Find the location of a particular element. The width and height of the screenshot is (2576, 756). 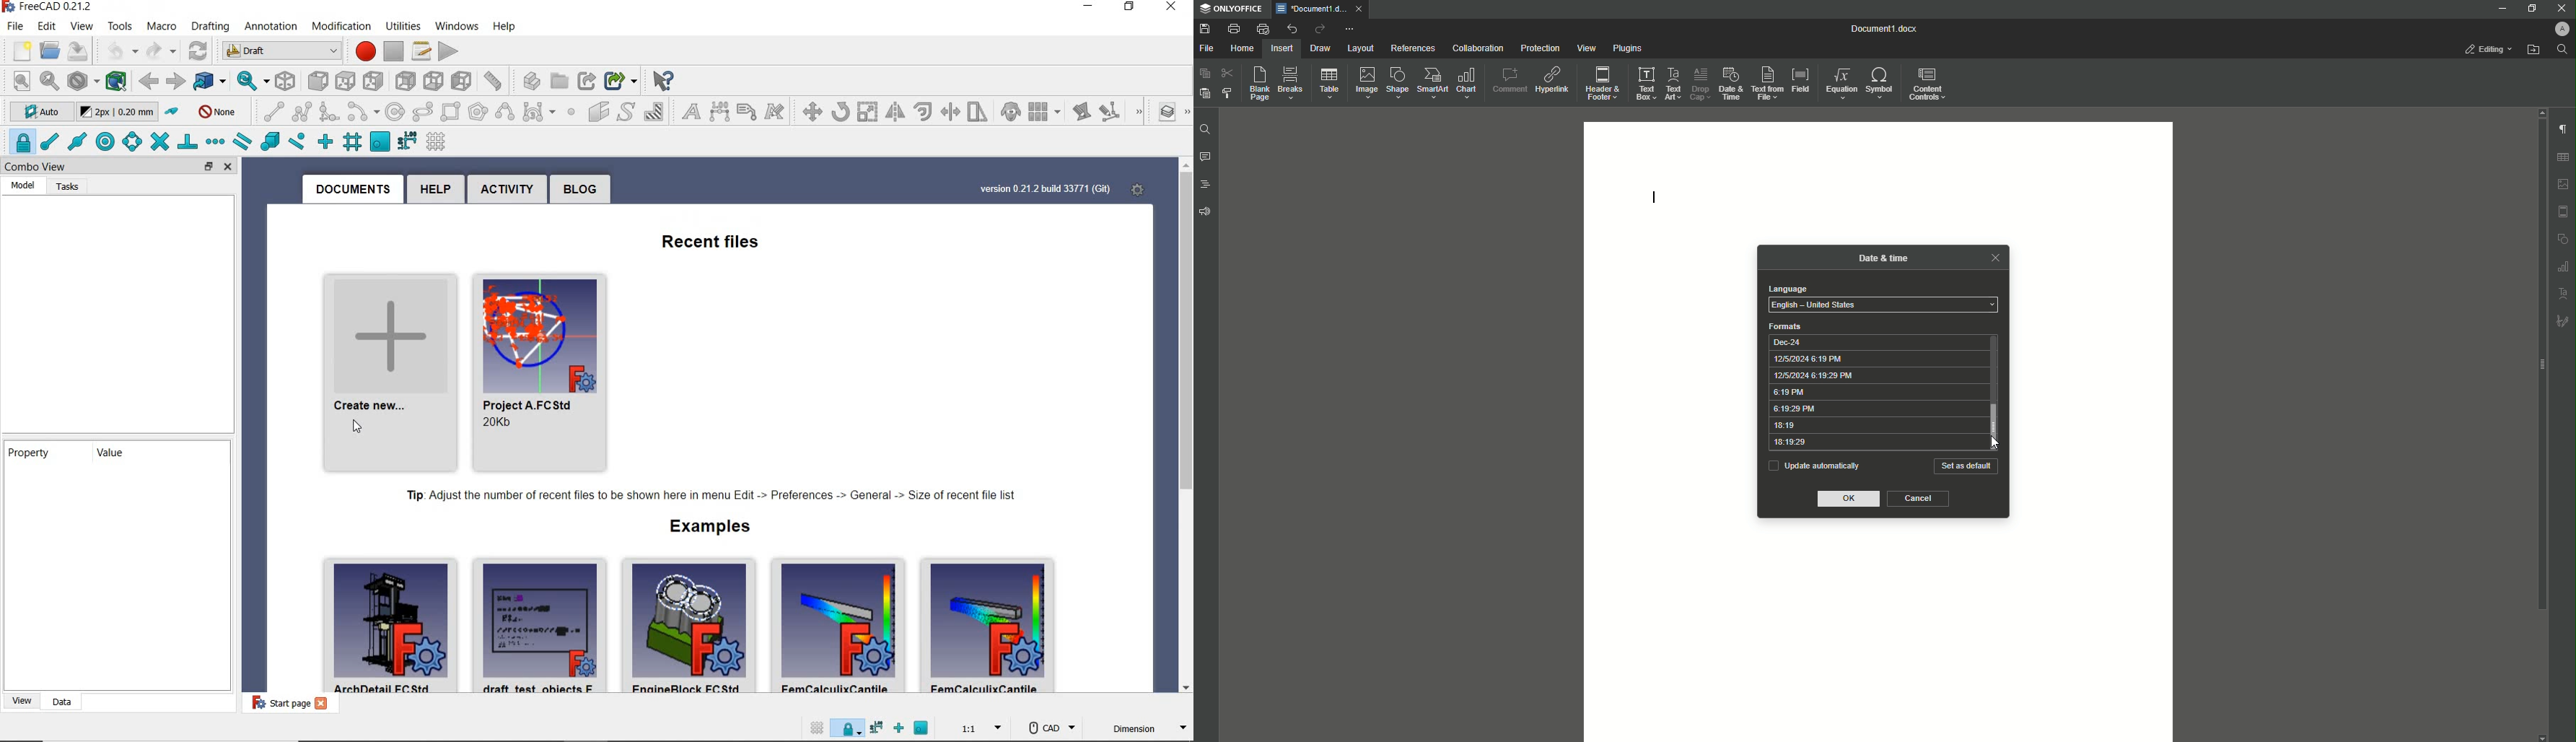

Dec-24 is located at coordinates (1876, 341).